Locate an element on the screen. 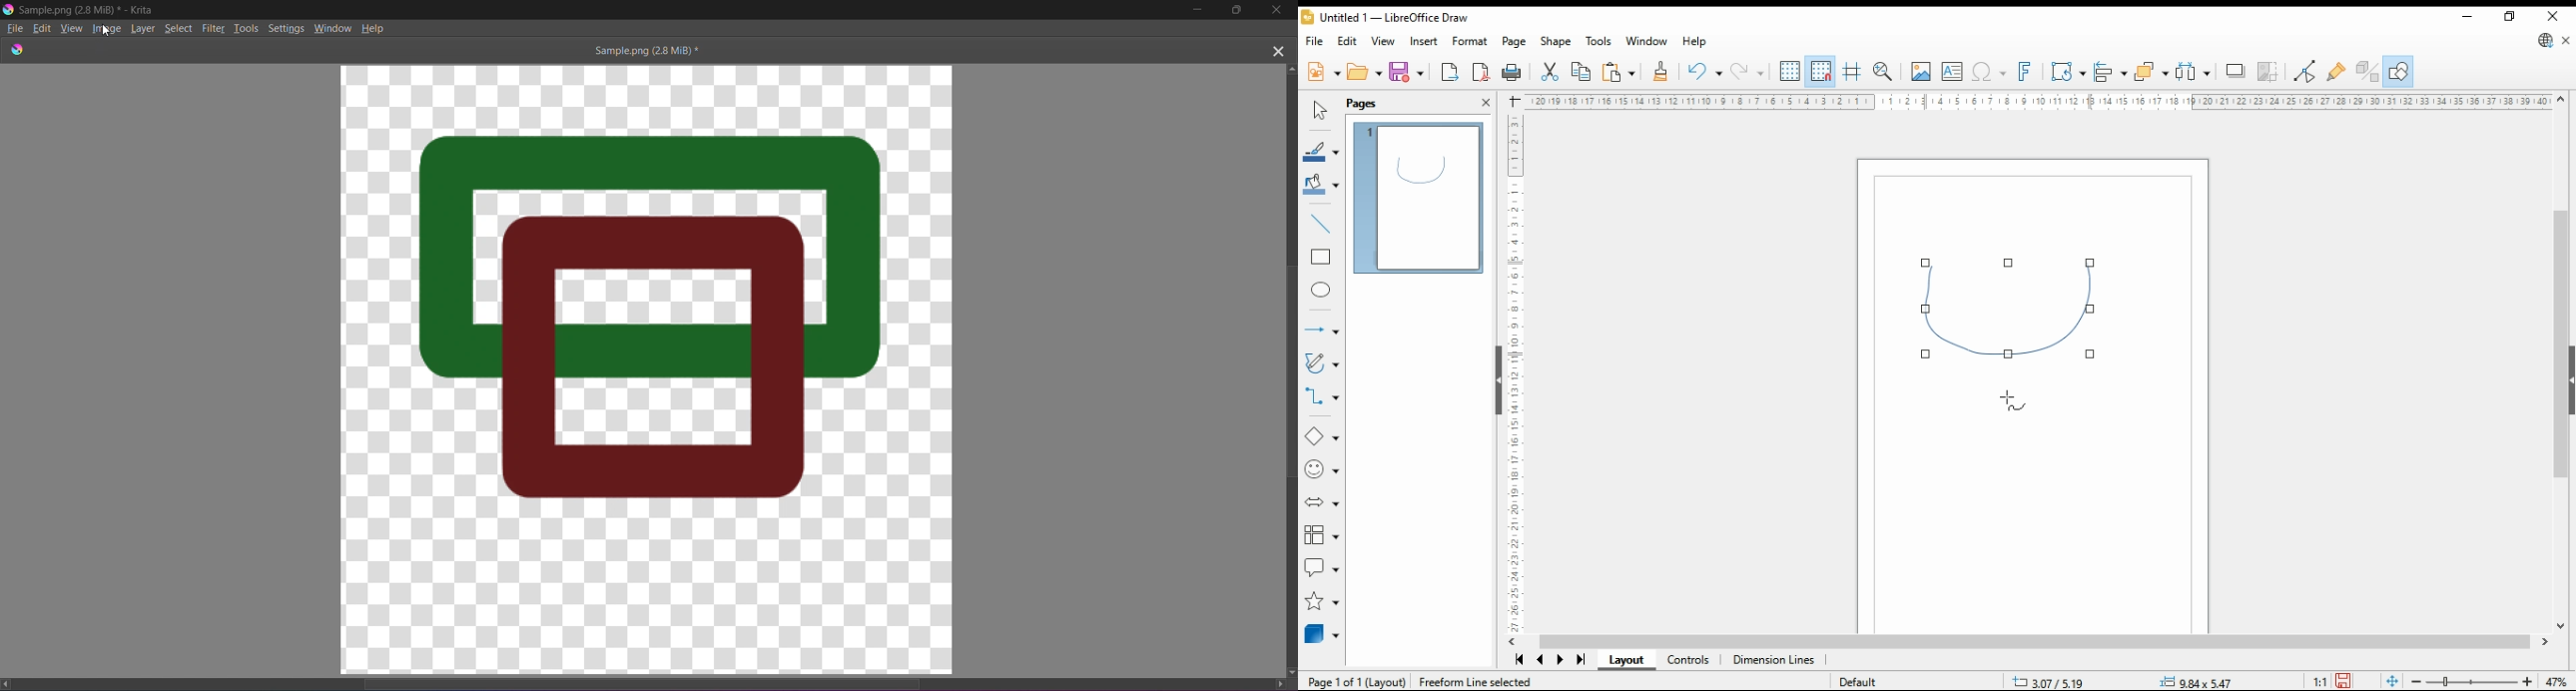  show gluepoint functions is located at coordinates (2337, 72).